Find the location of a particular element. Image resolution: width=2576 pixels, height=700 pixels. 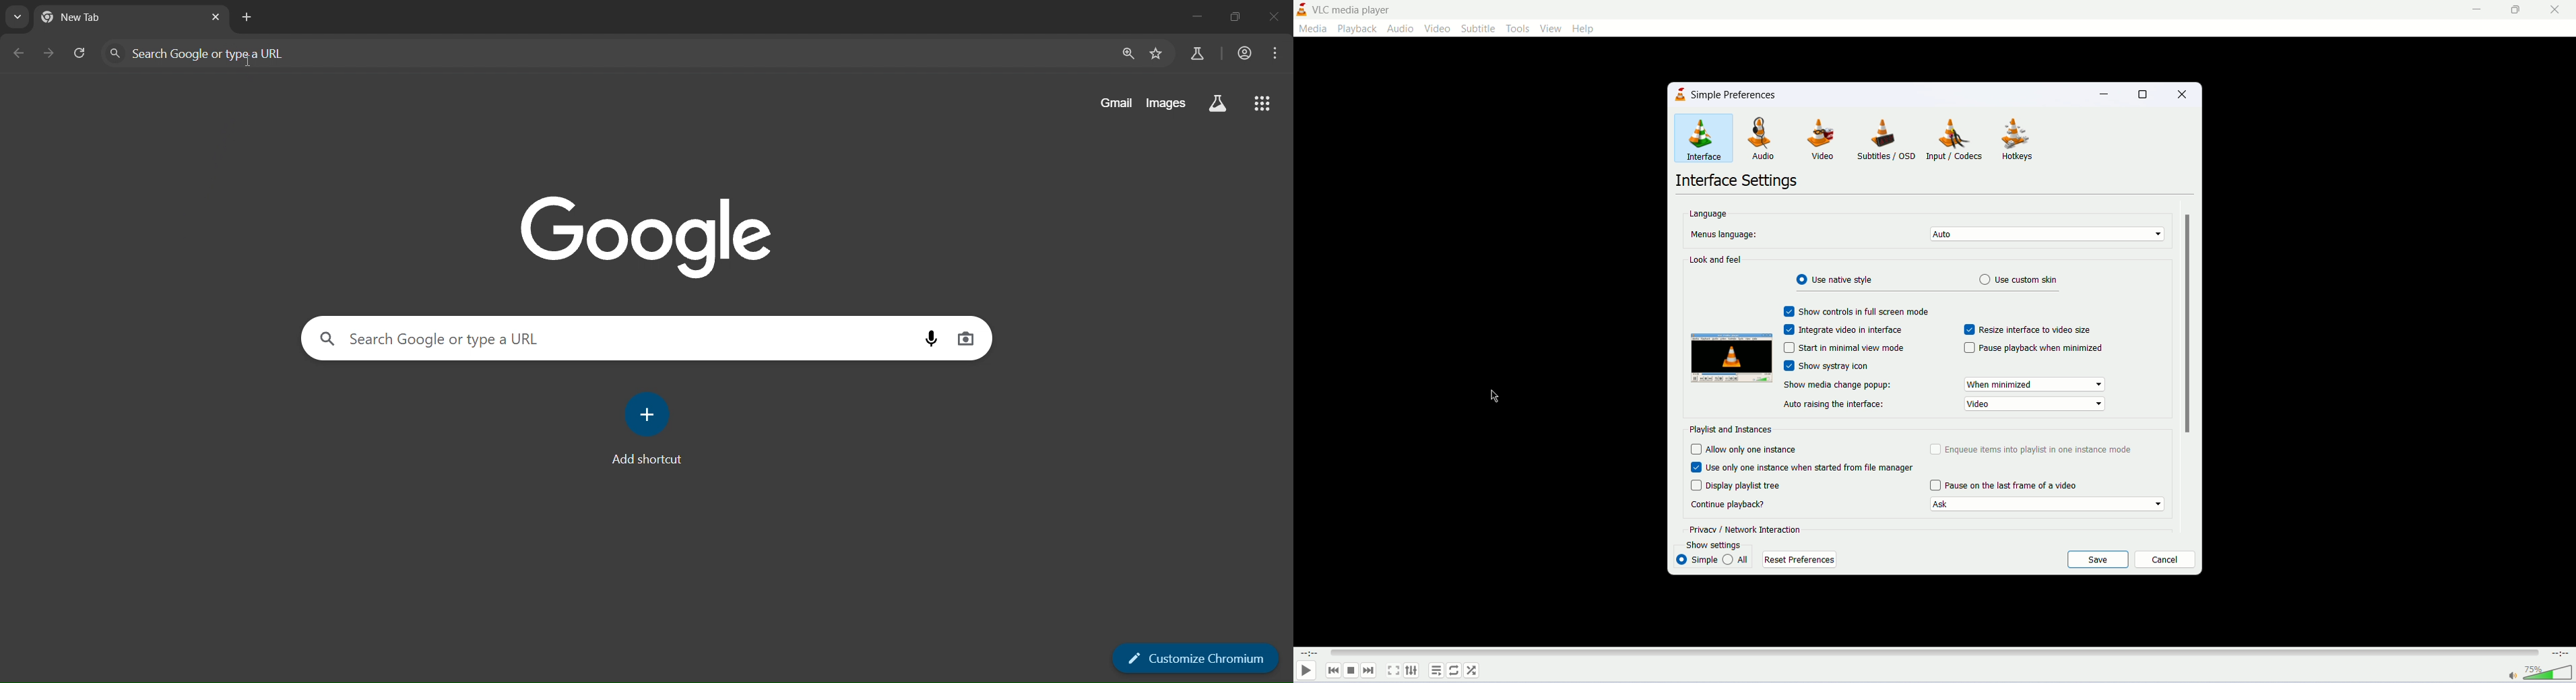

Select media change pop up style is located at coordinates (2035, 384).